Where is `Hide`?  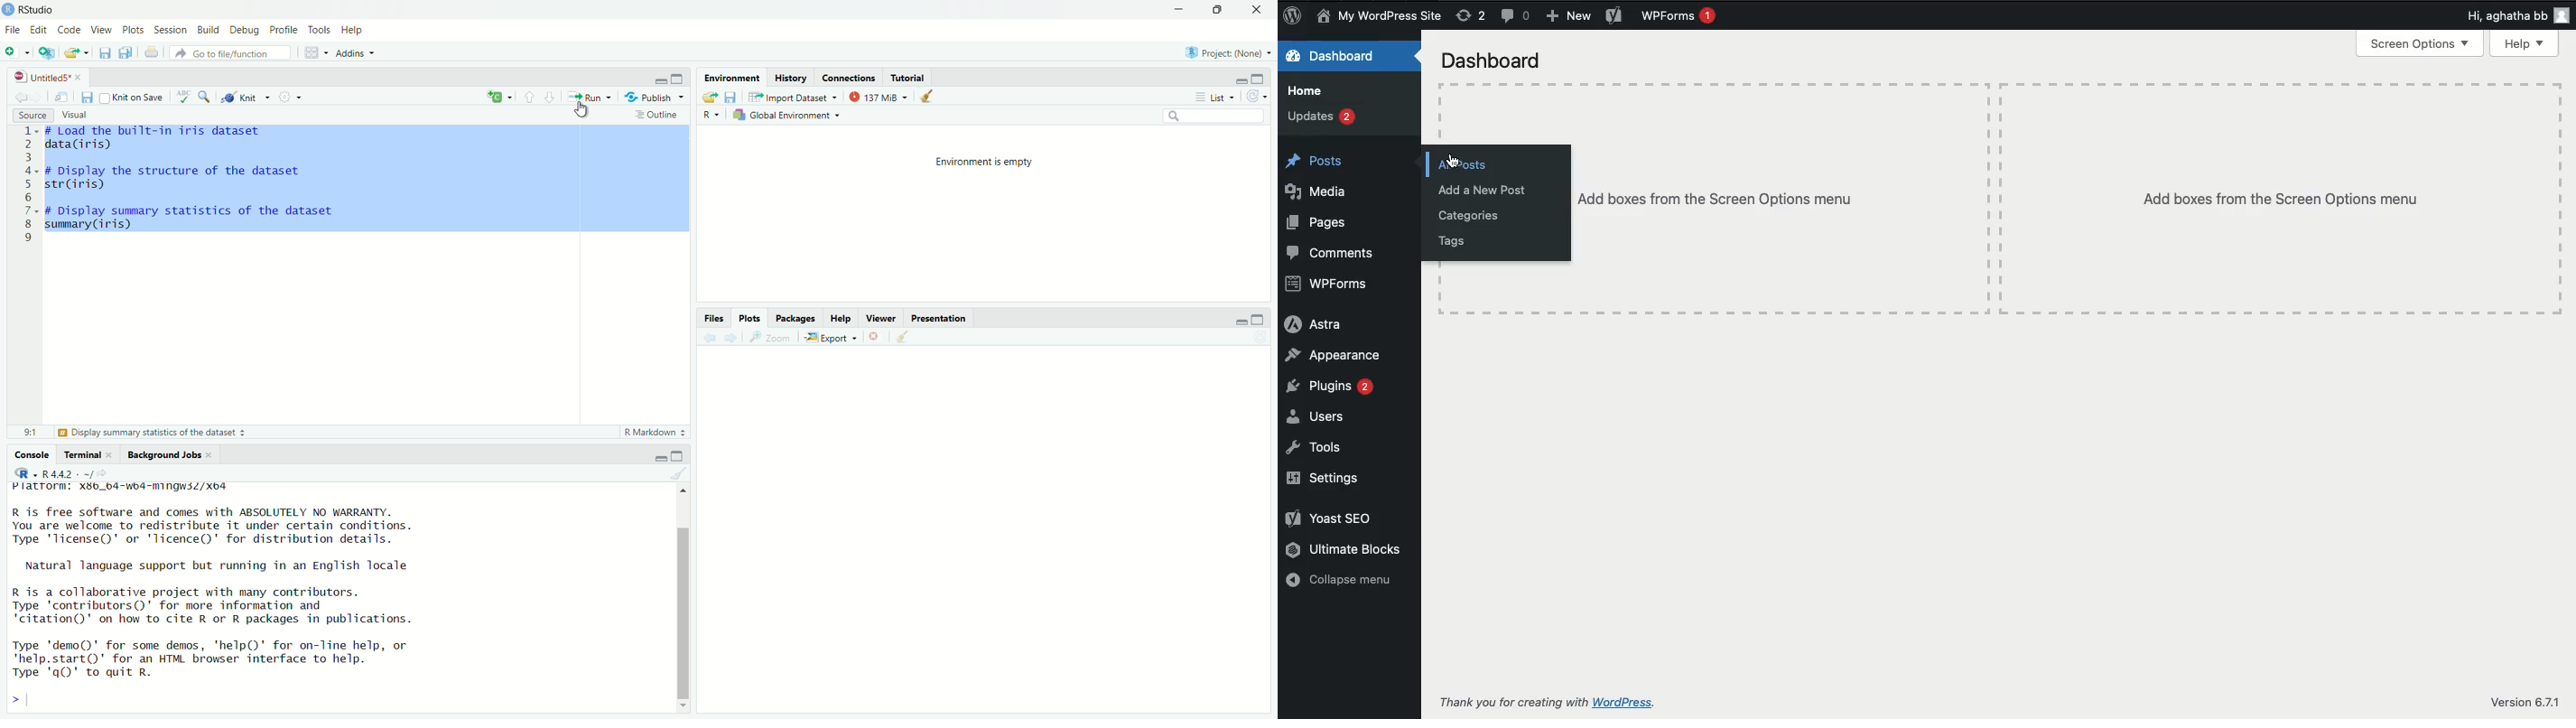
Hide is located at coordinates (658, 456).